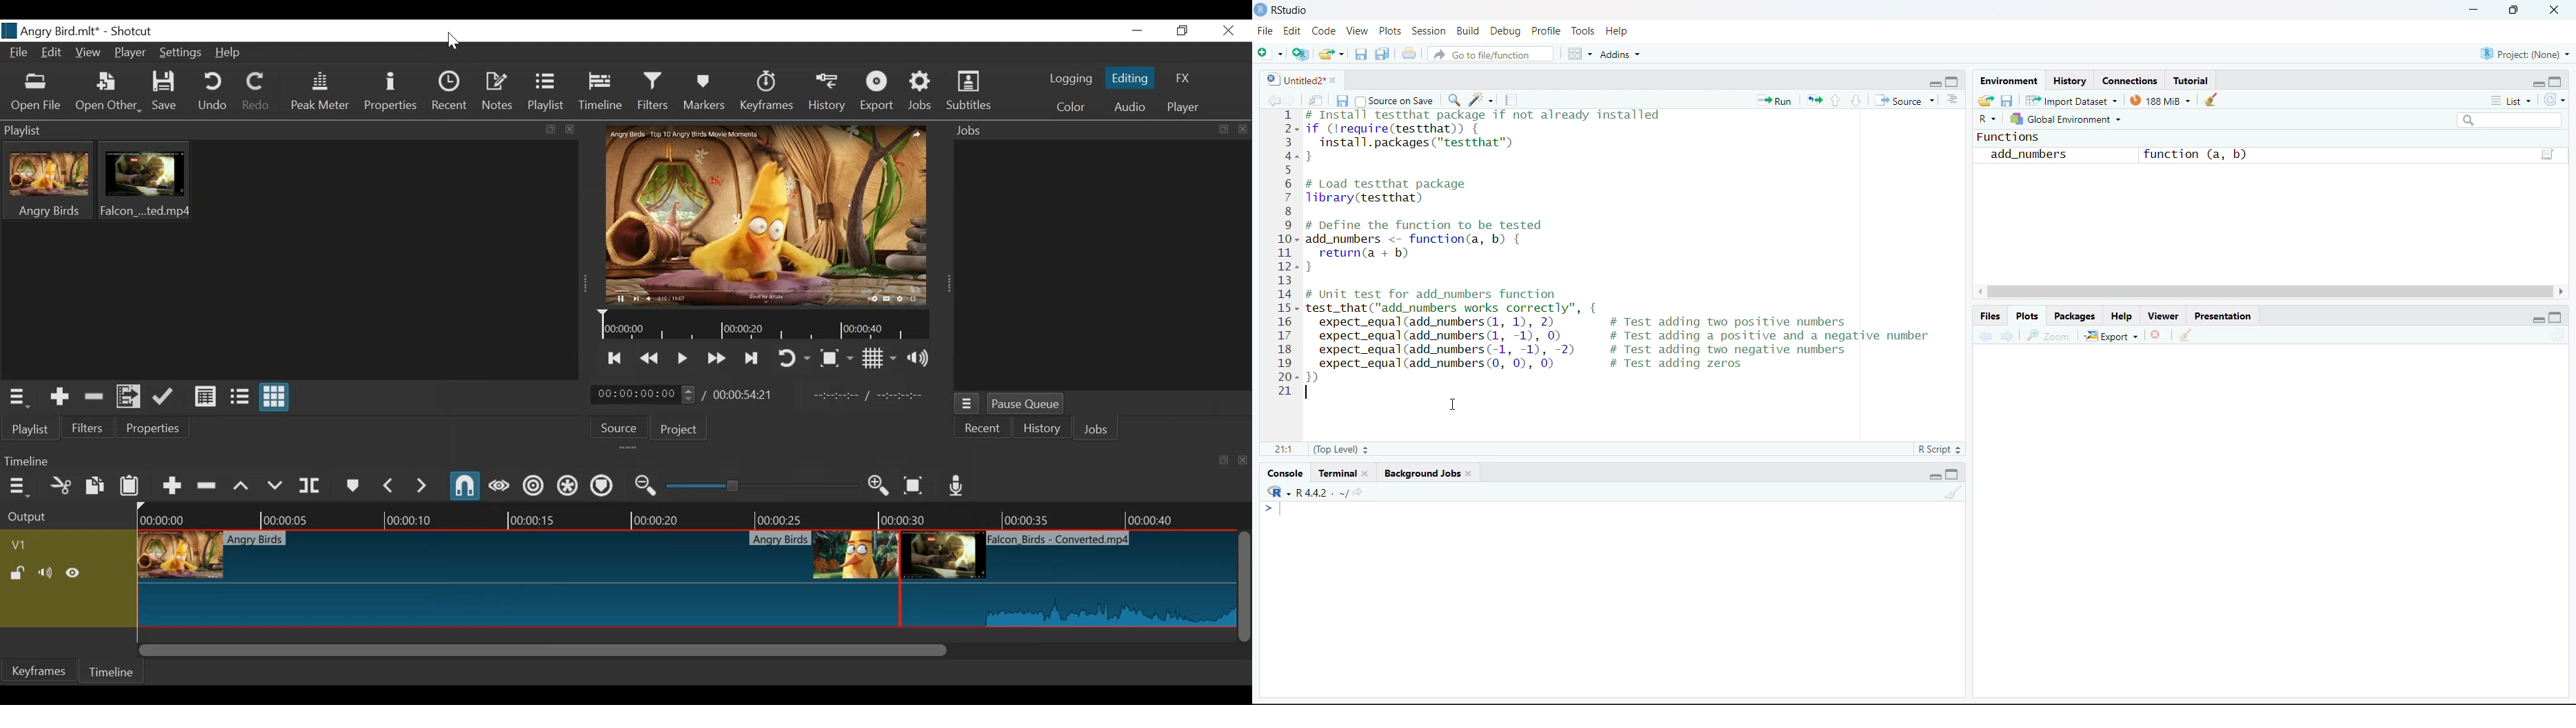 This screenshot has width=2576, height=728. What do you see at coordinates (1294, 29) in the screenshot?
I see `Edit` at bounding box center [1294, 29].